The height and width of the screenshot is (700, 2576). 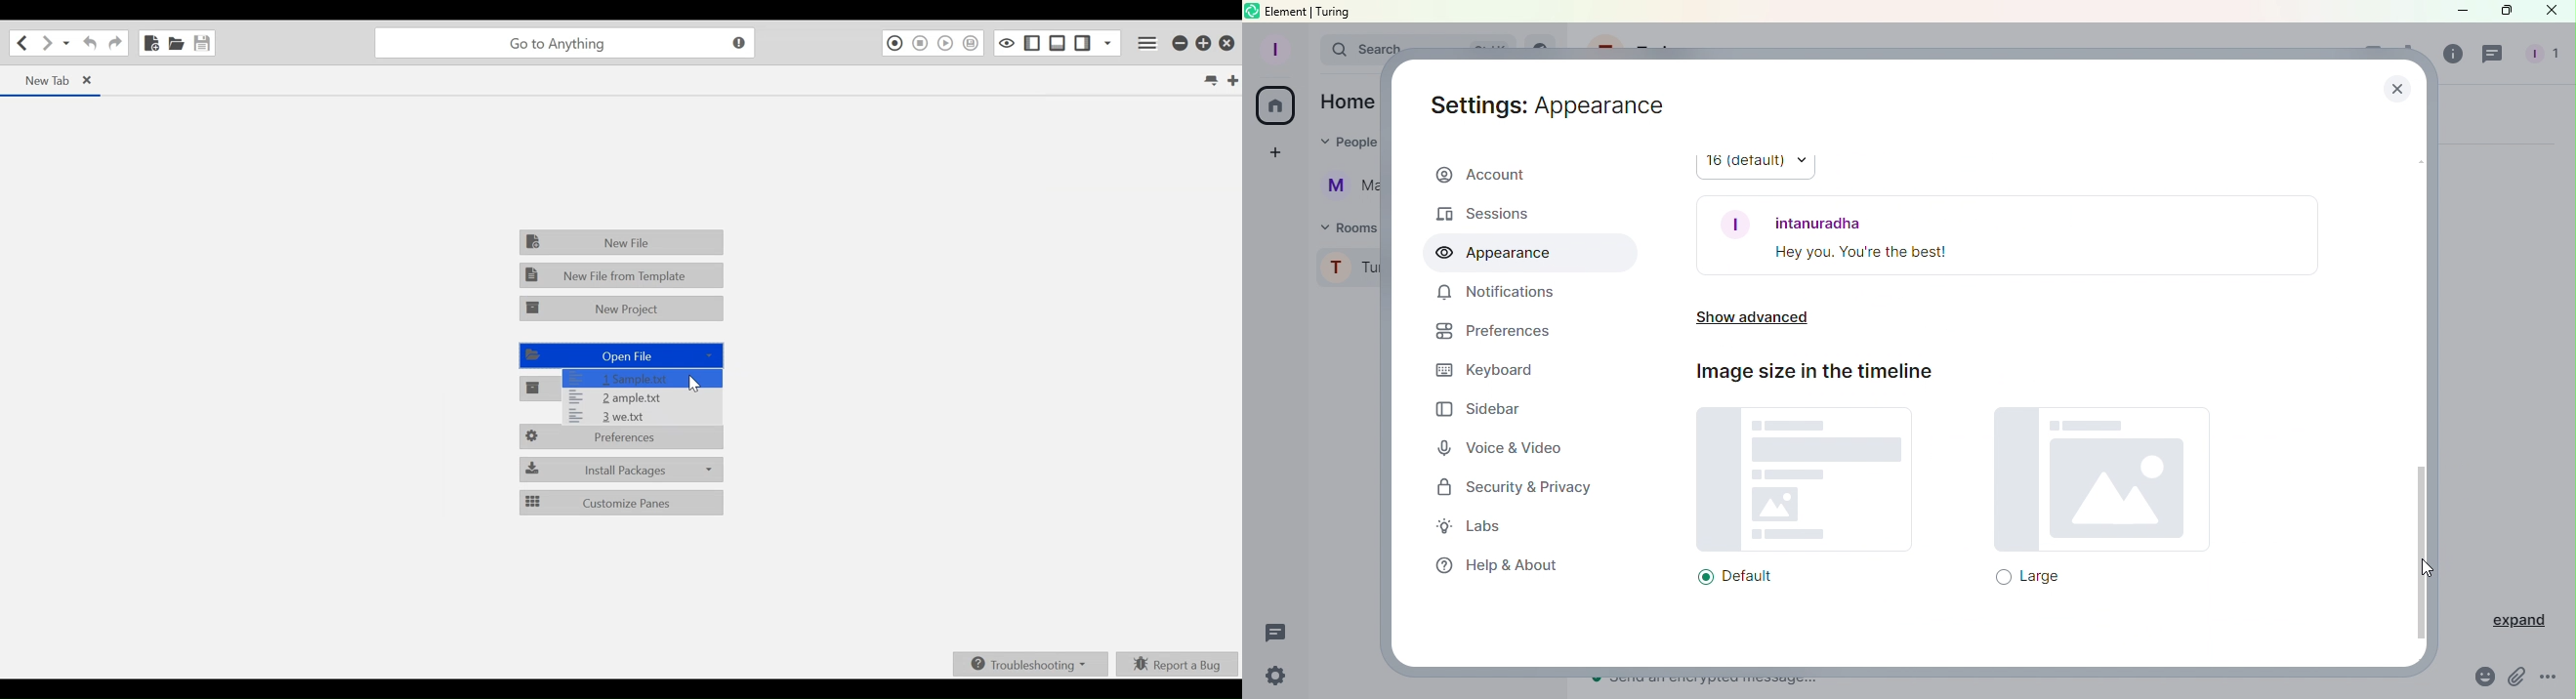 What do you see at coordinates (1337, 12) in the screenshot?
I see `turing` at bounding box center [1337, 12].